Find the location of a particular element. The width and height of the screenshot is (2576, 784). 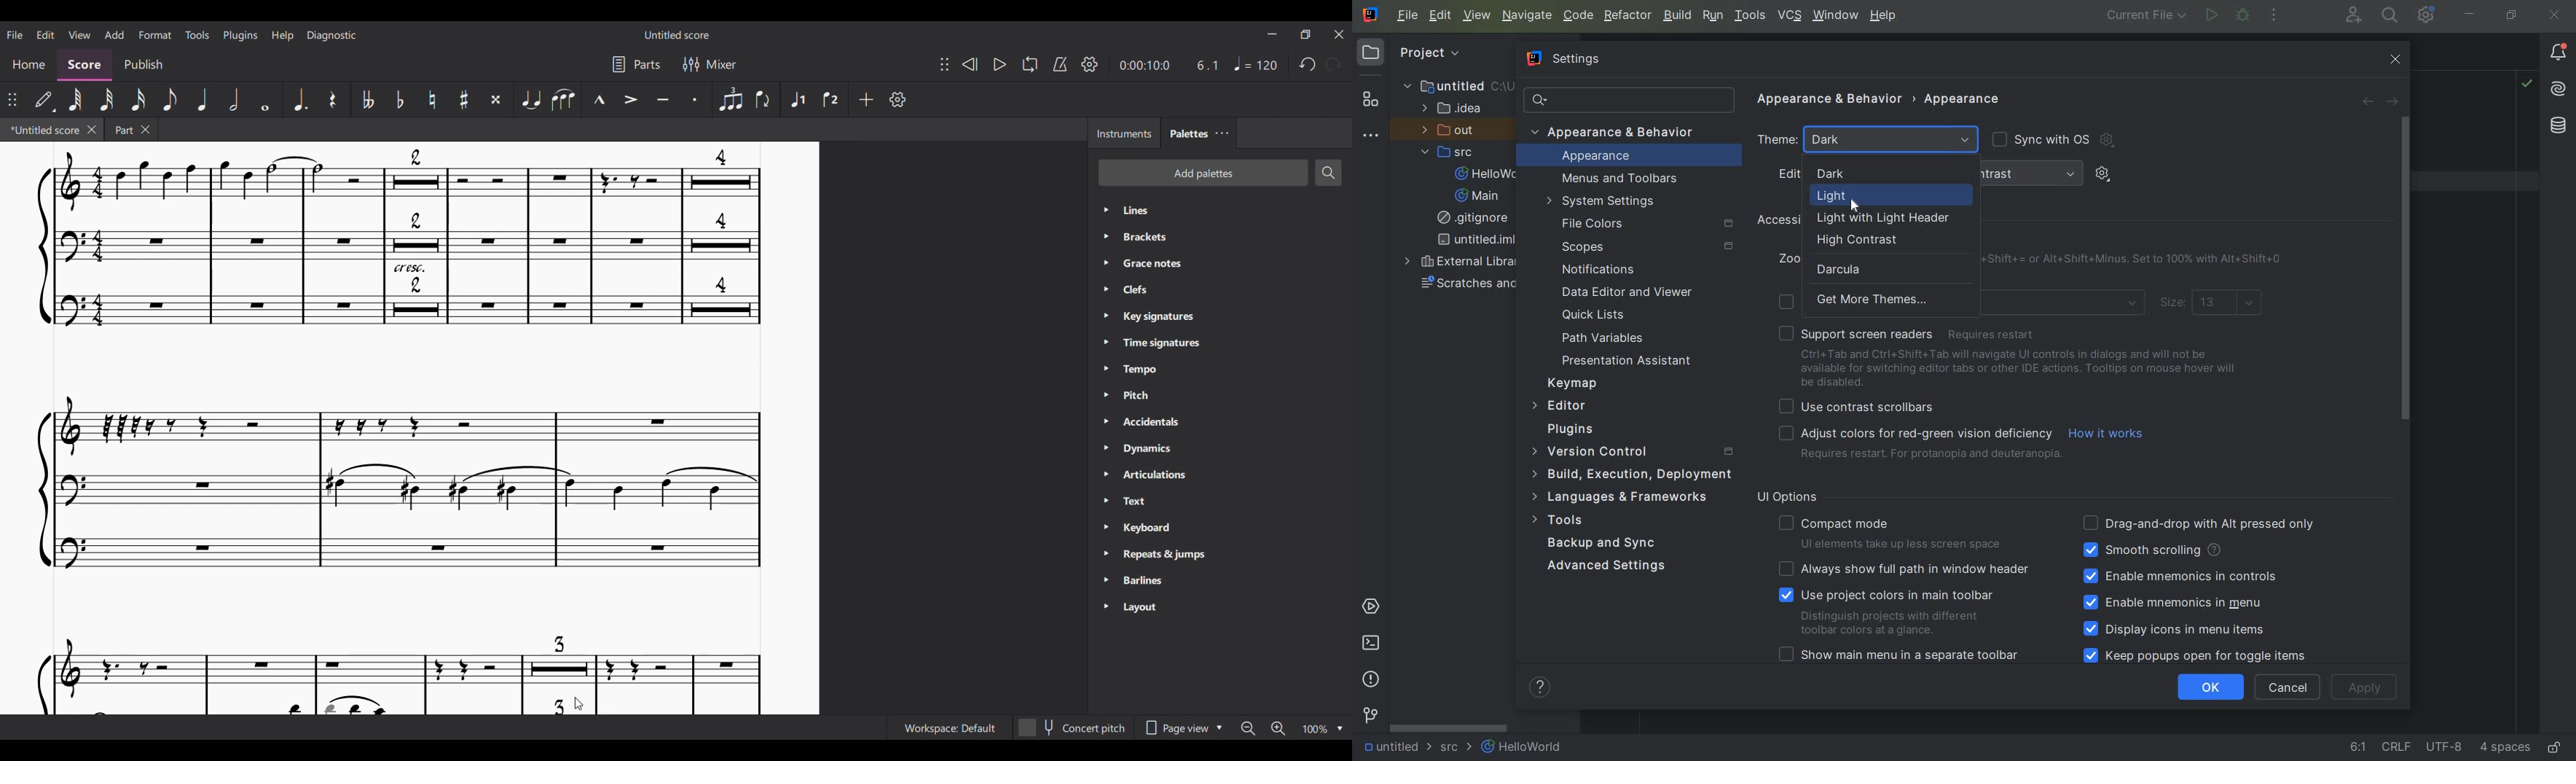

UNTITLED.iml is located at coordinates (1472, 241).